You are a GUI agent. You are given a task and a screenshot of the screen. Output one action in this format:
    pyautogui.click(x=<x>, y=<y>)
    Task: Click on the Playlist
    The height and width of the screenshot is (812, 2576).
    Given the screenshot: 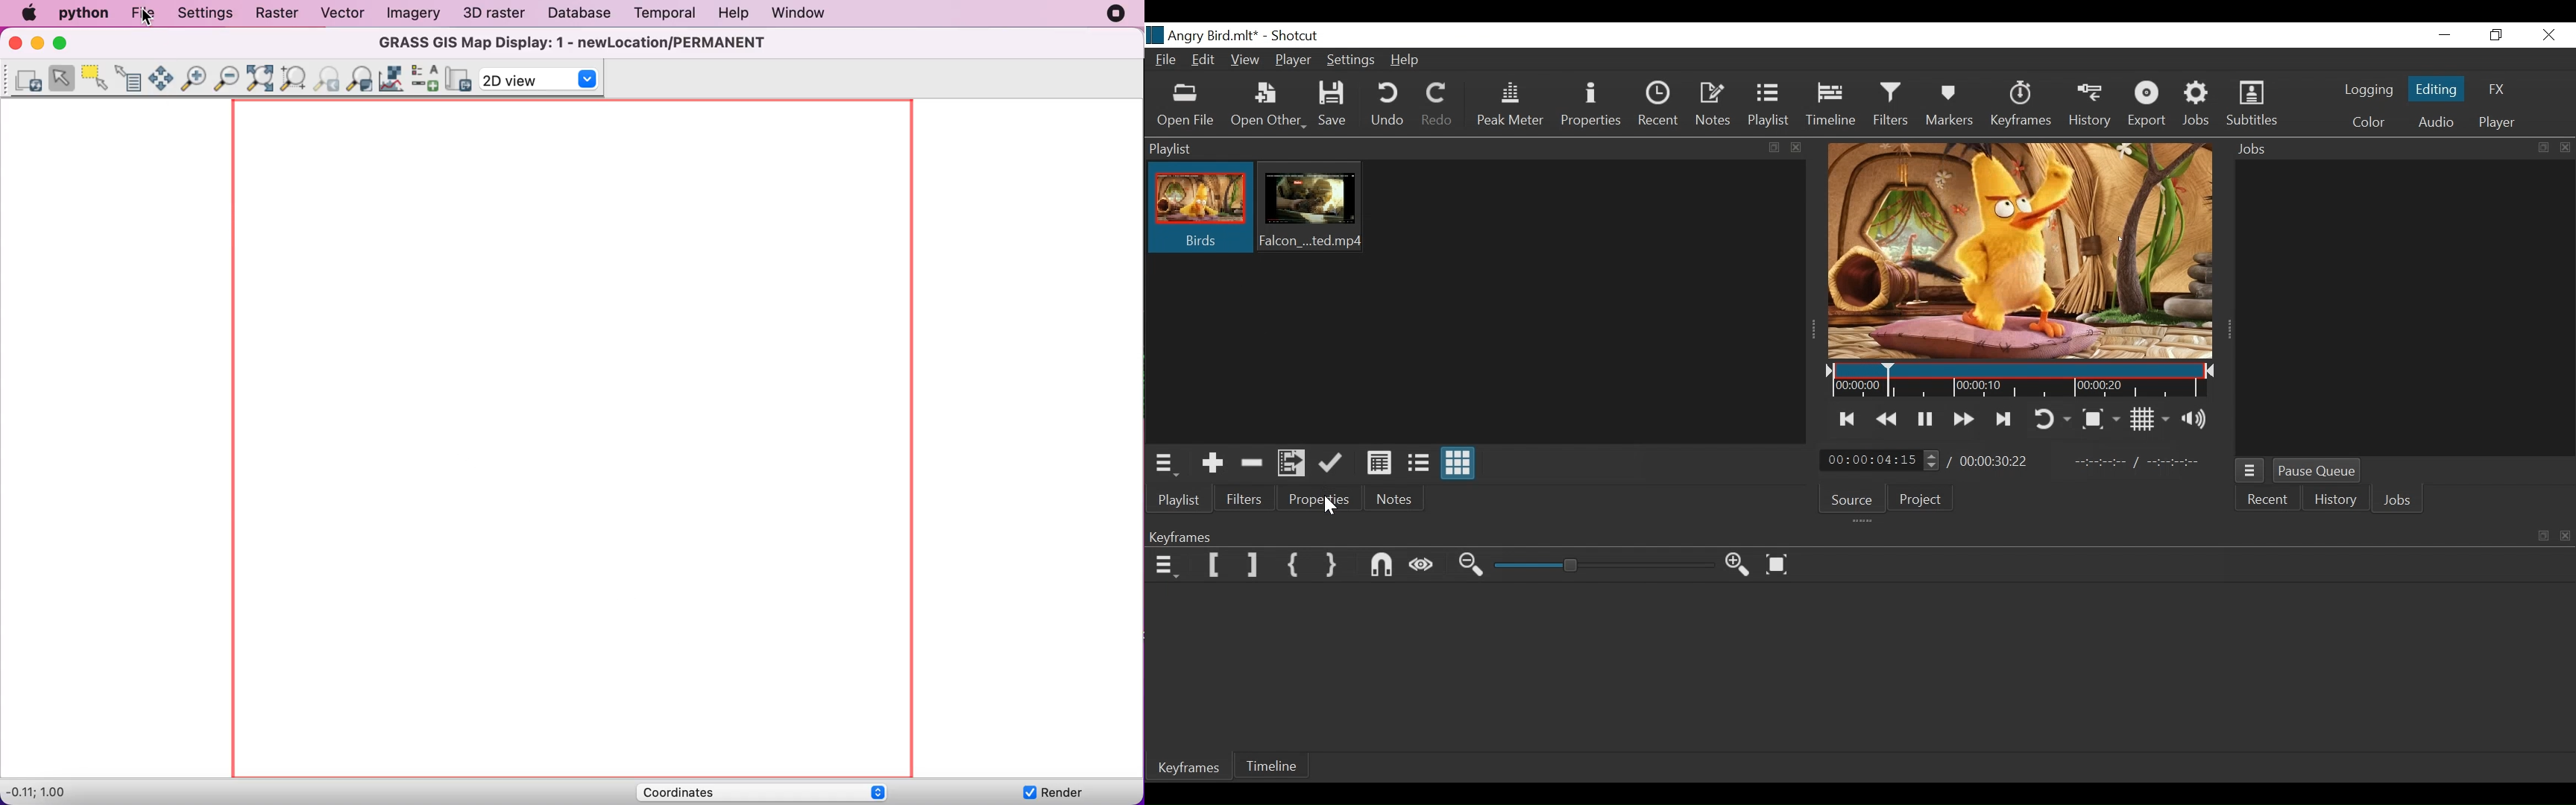 What is the action you would take?
    pyautogui.click(x=1769, y=104)
    